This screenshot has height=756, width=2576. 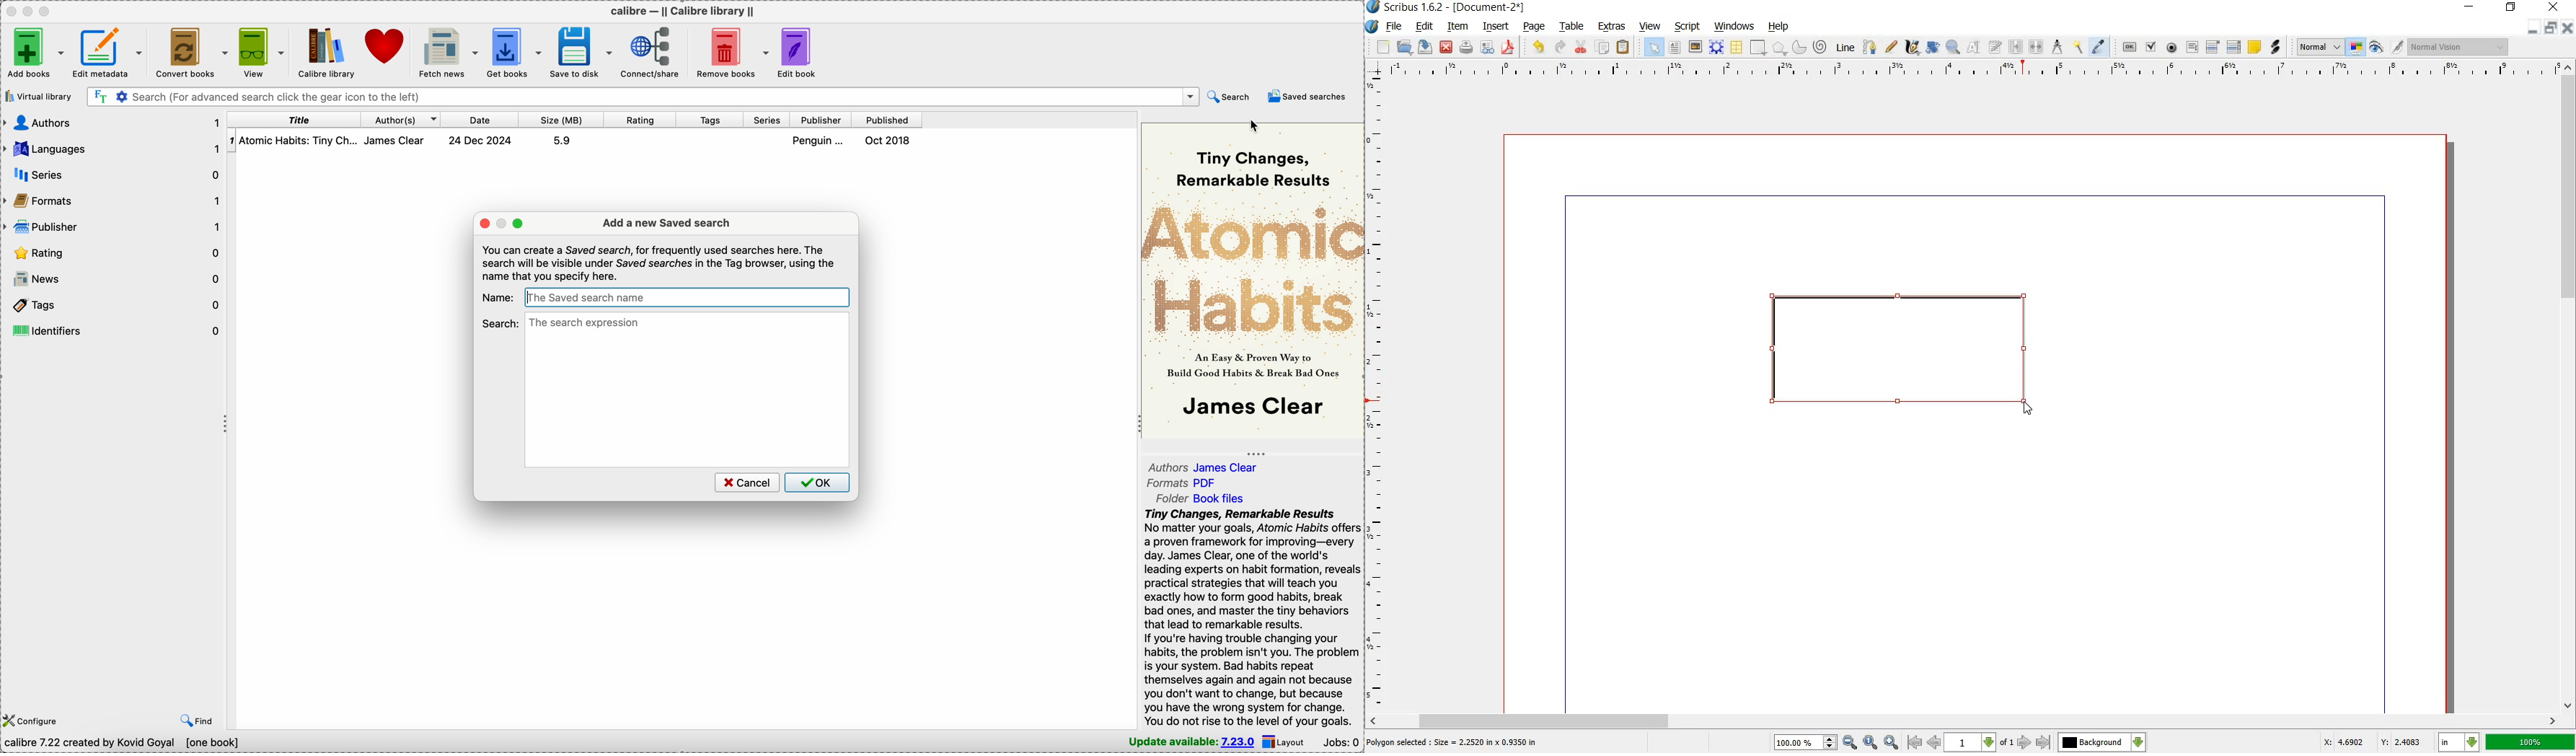 What do you see at coordinates (2316, 47) in the screenshot?
I see `SELECT THE IMAGE PREVIEW QUALITY` at bounding box center [2316, 47].